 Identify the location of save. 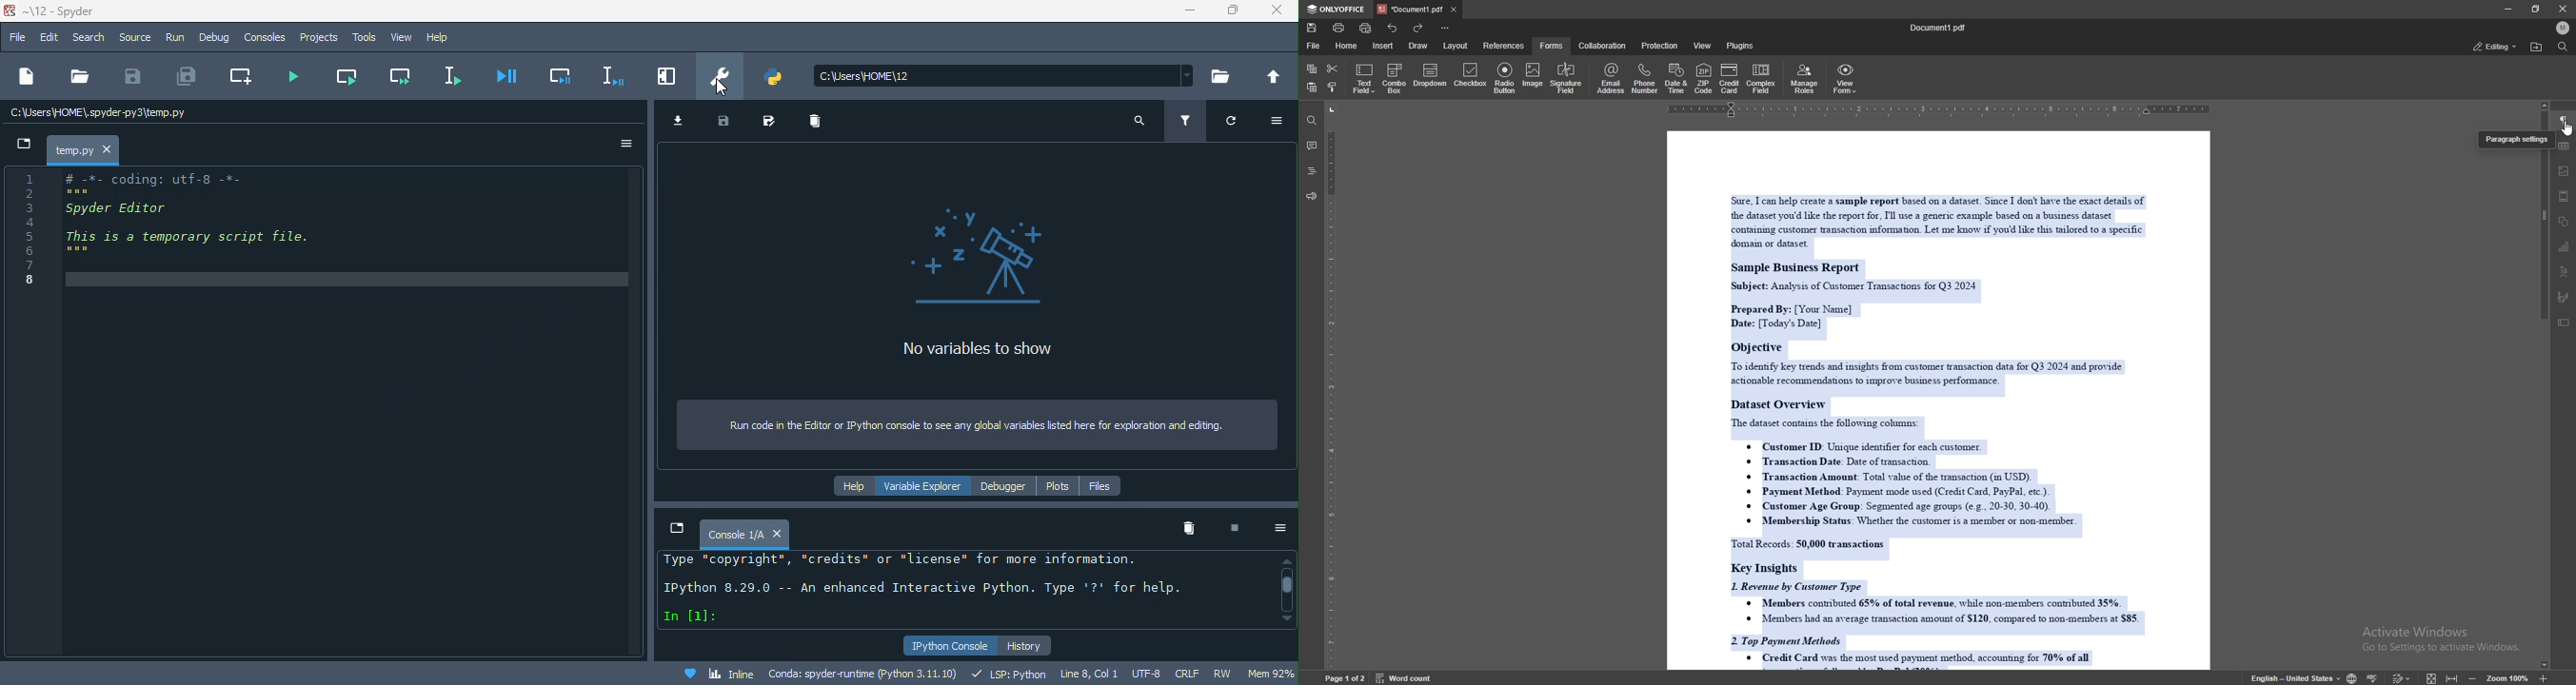
(1312, 28).